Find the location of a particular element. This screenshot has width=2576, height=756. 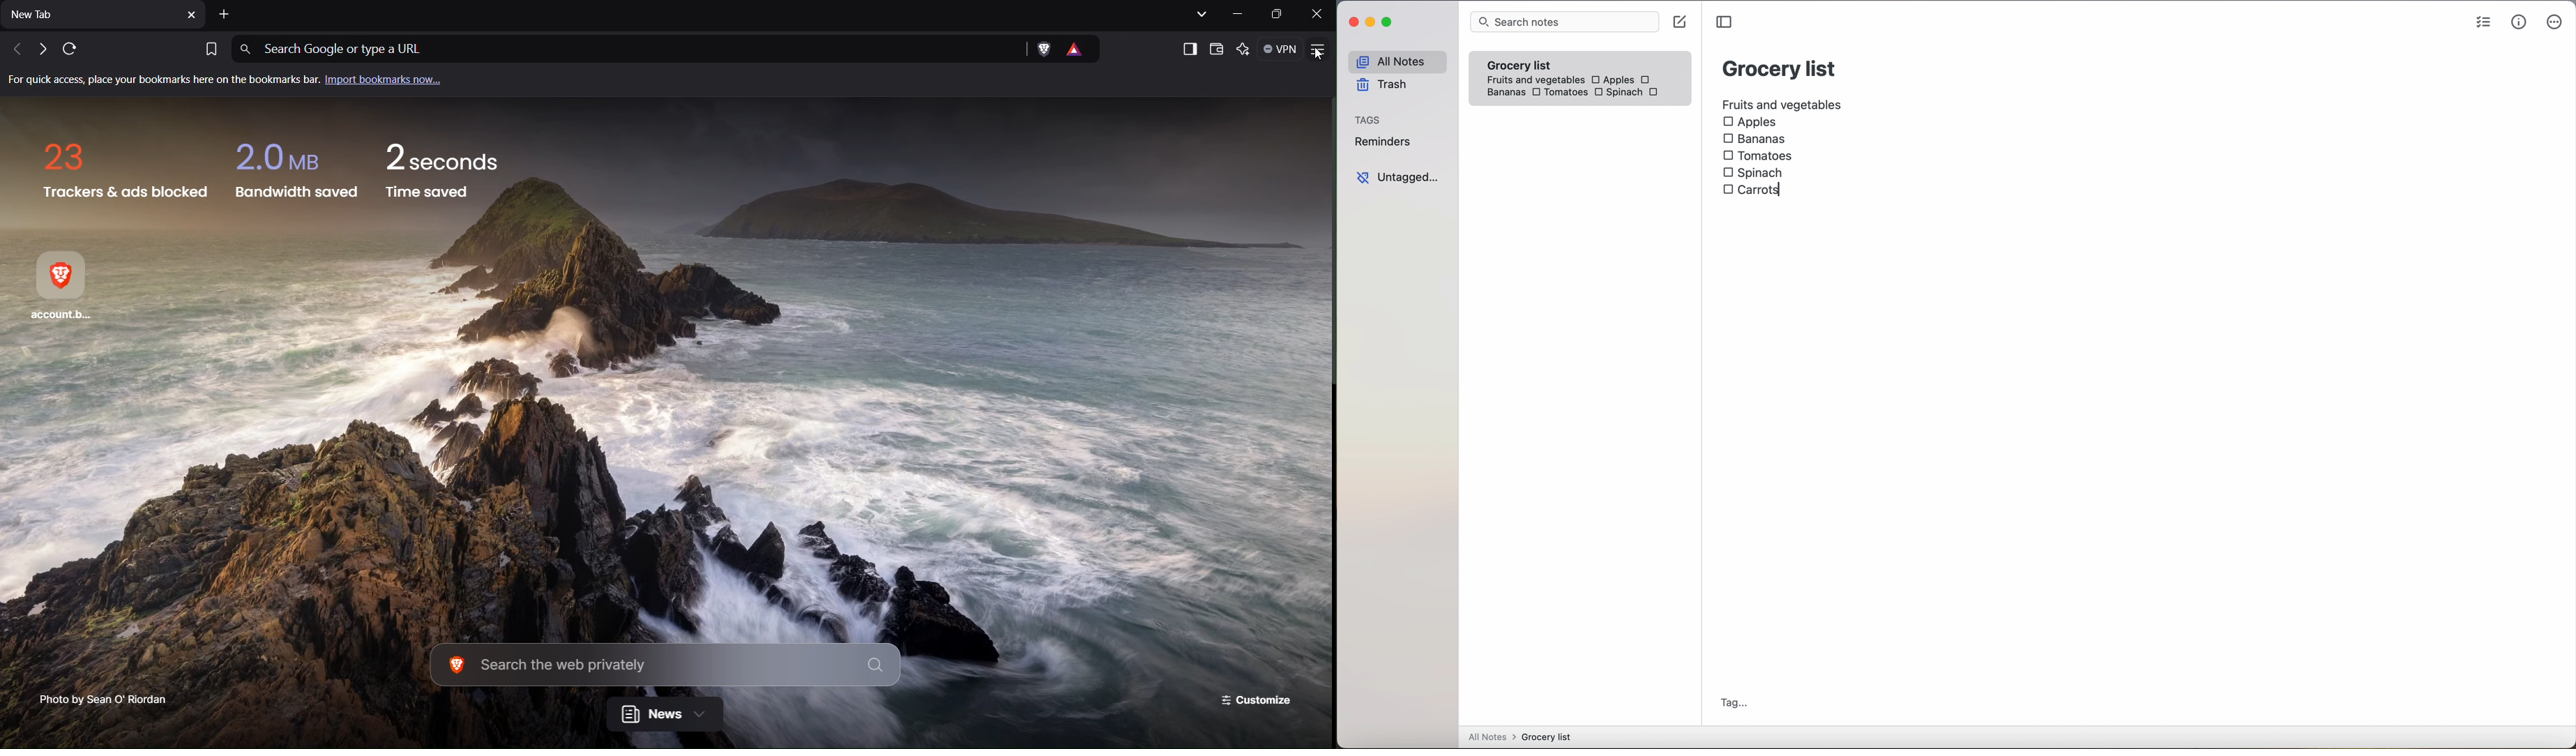

Bananas checkbox is located at coordinates (1756, 140).